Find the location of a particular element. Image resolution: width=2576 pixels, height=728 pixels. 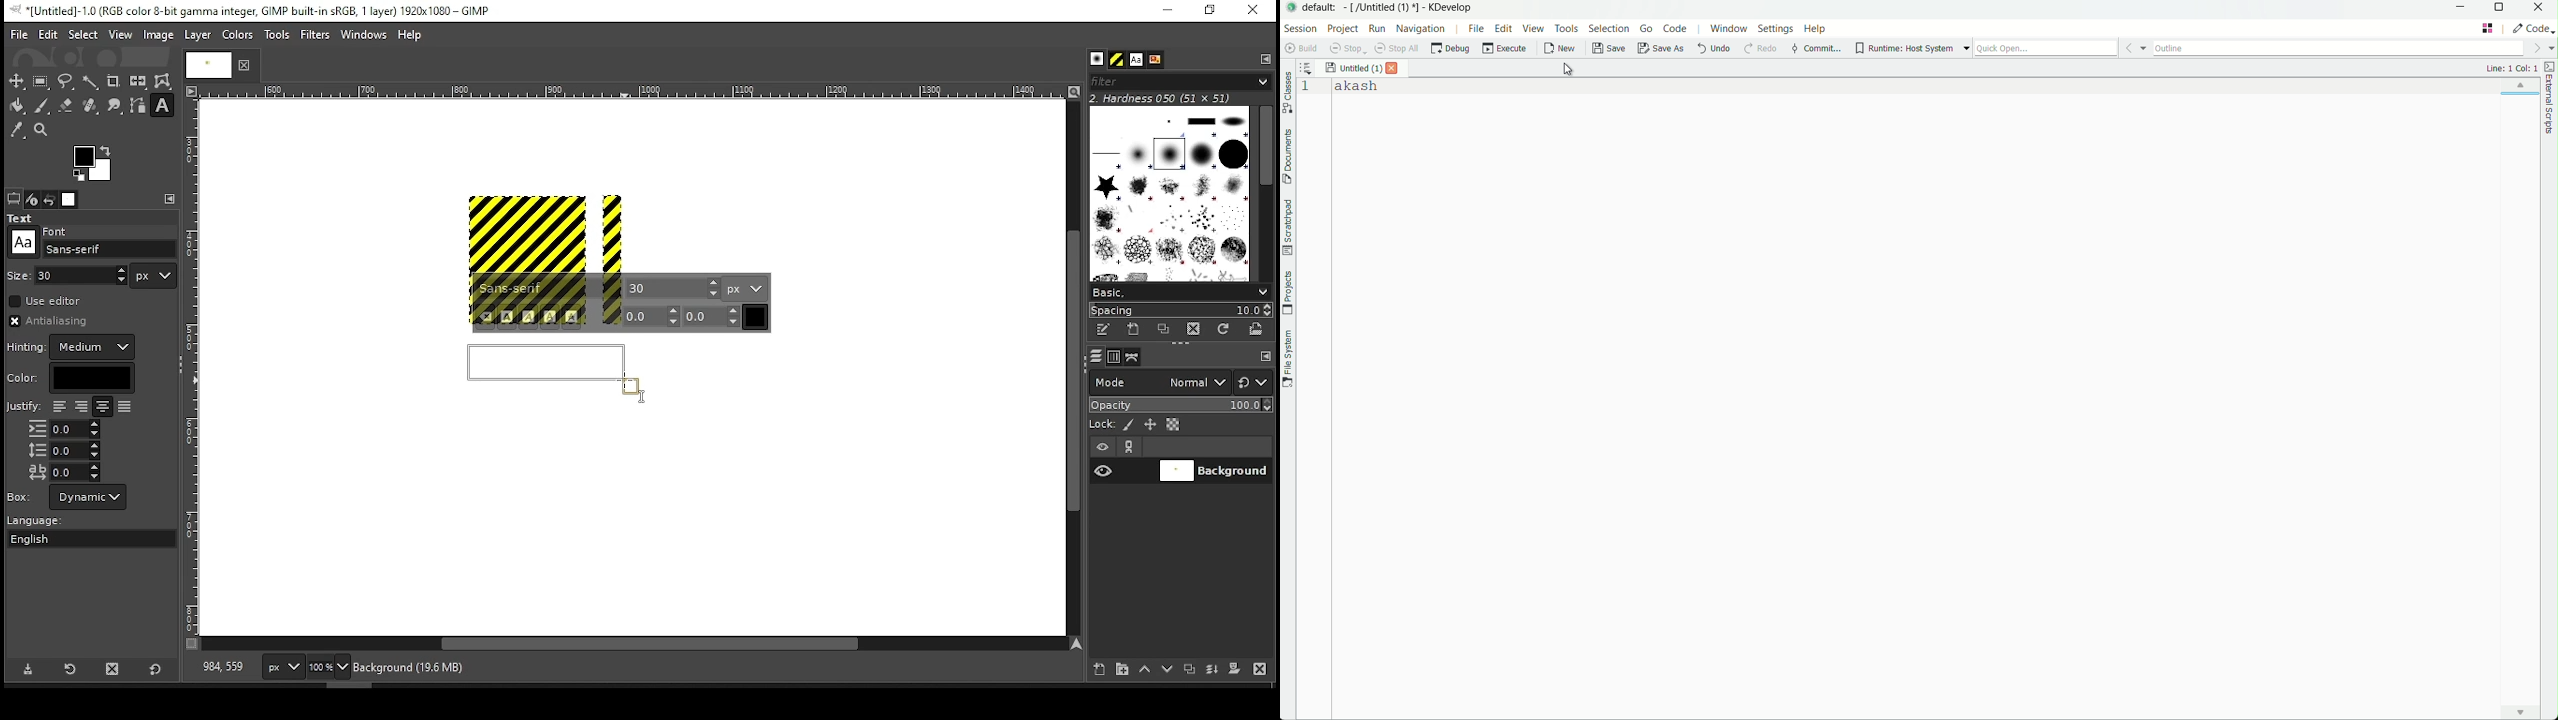

 is located at coordinates (20, 496).